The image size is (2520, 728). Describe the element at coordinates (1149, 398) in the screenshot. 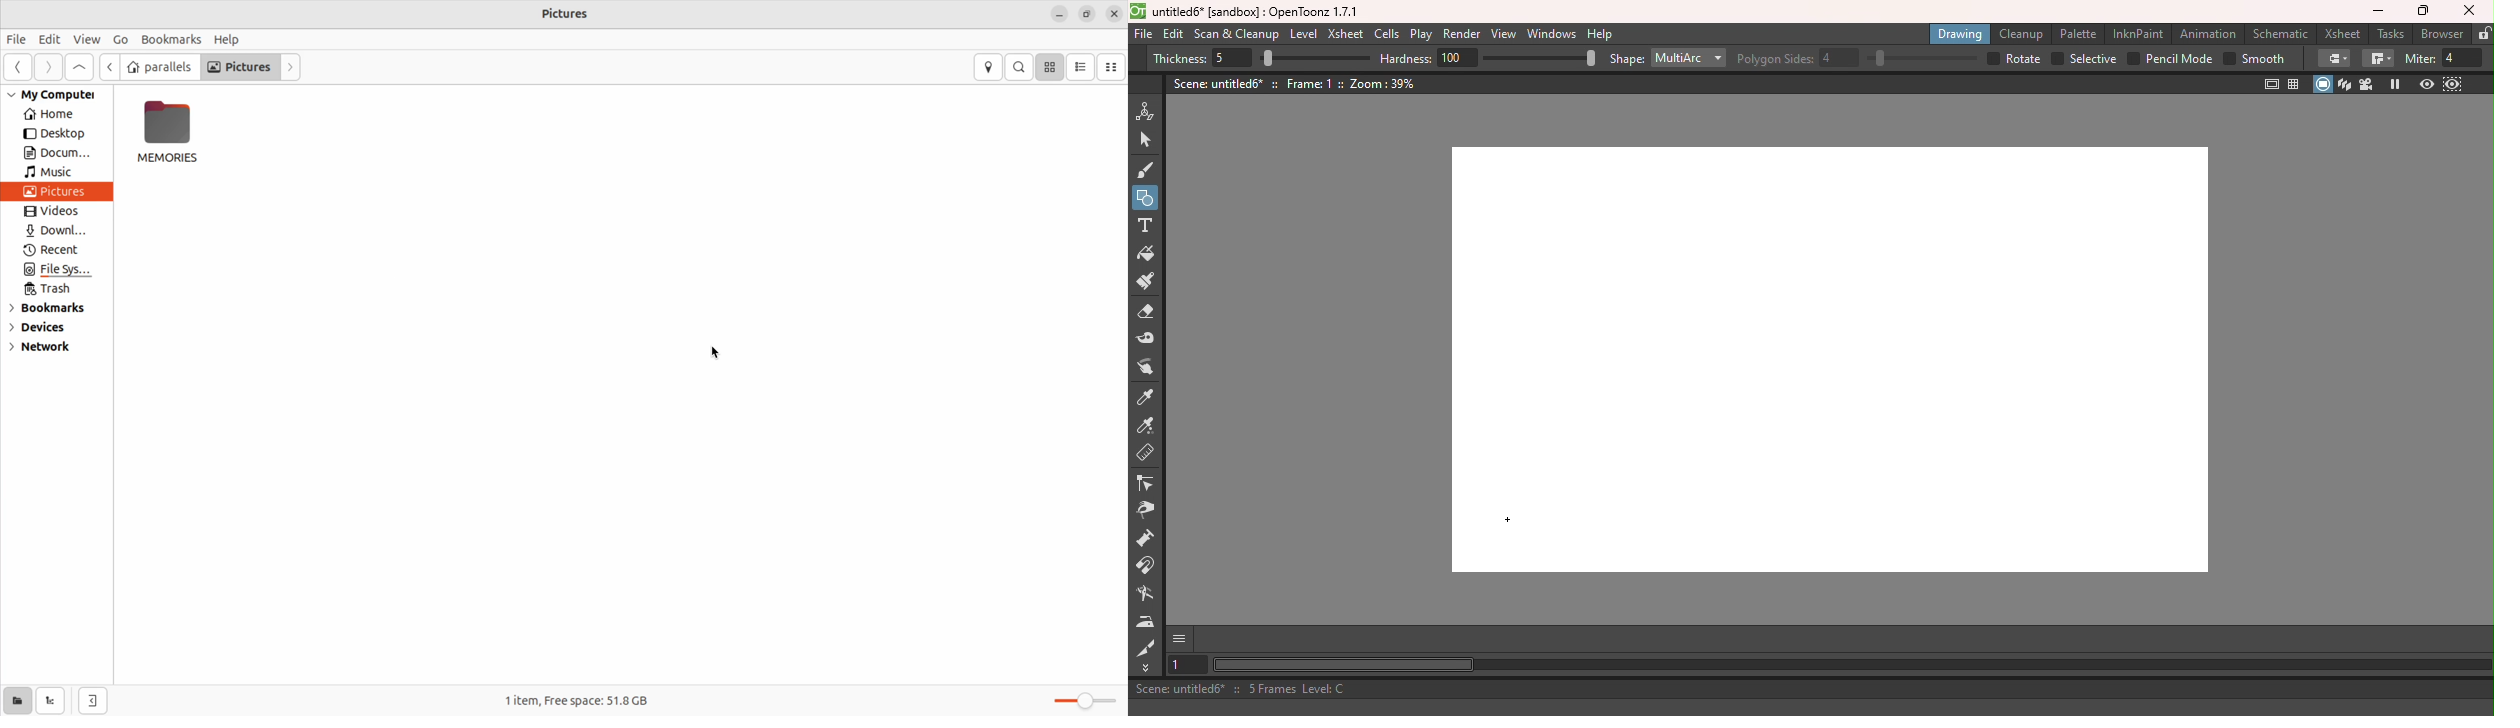

I see `Style picker tool` at that location.